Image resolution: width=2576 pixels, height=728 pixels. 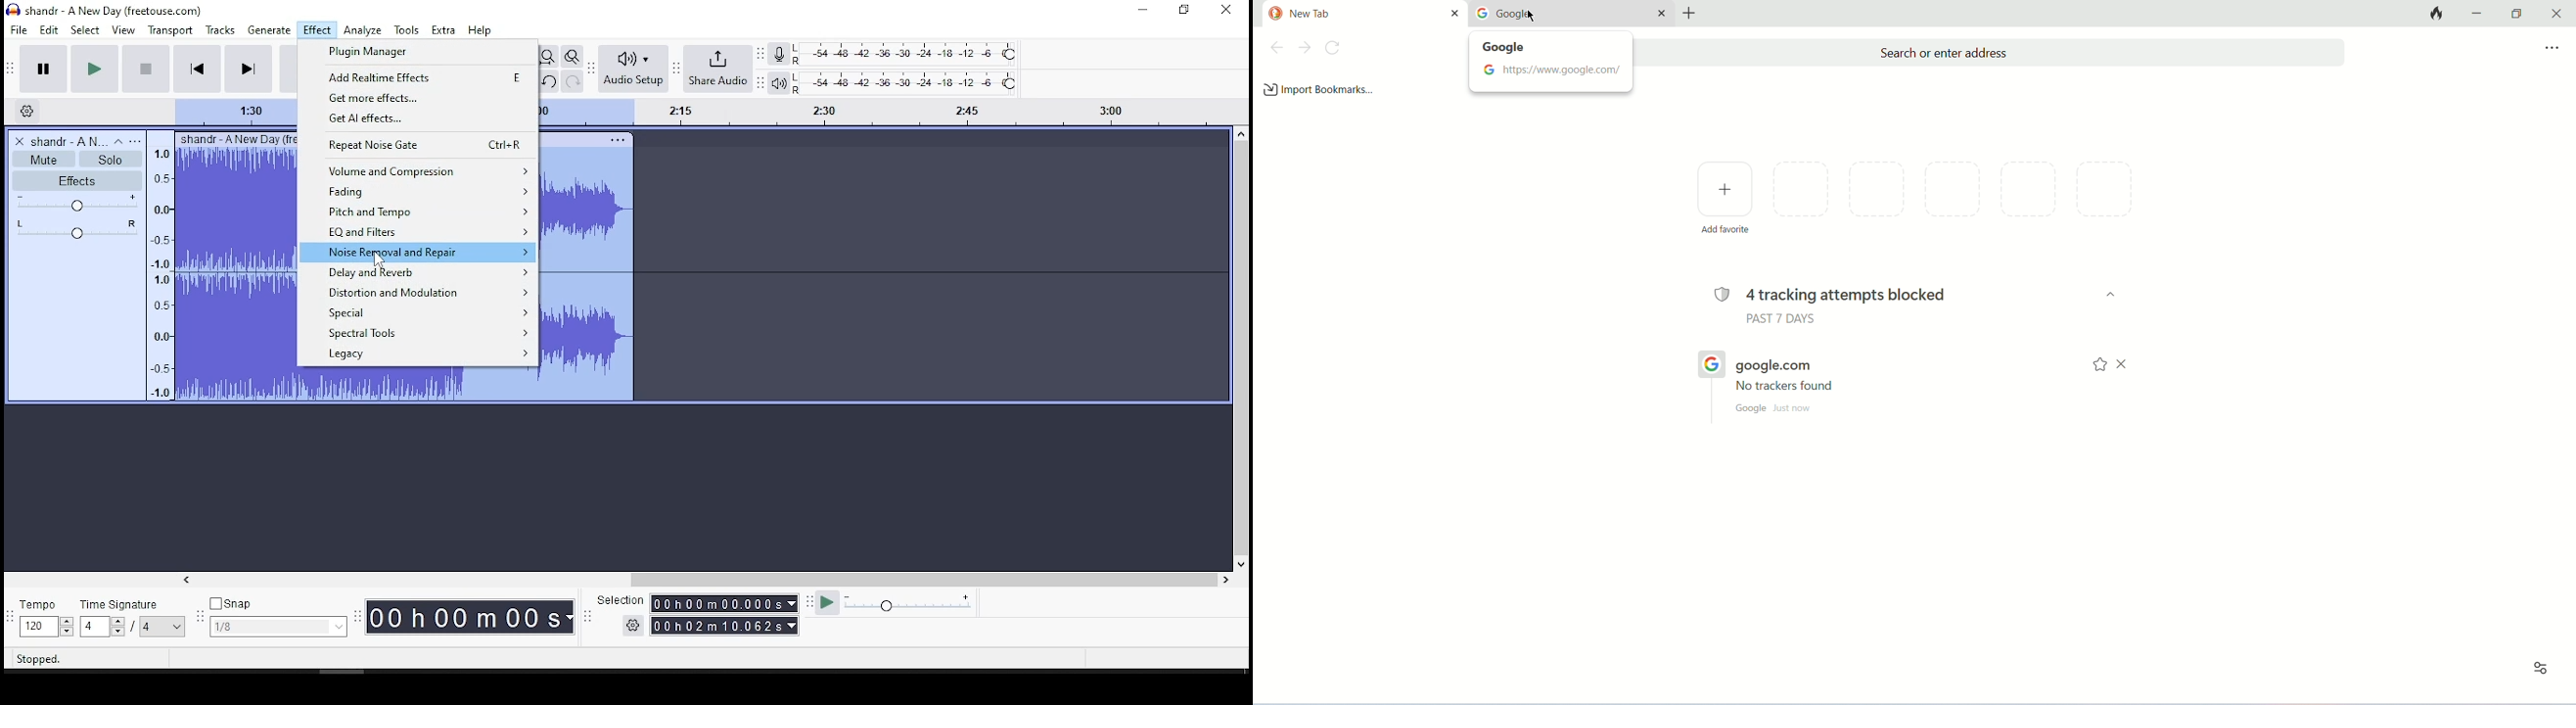 I want to click on time signature, so click(x=133, y=618).